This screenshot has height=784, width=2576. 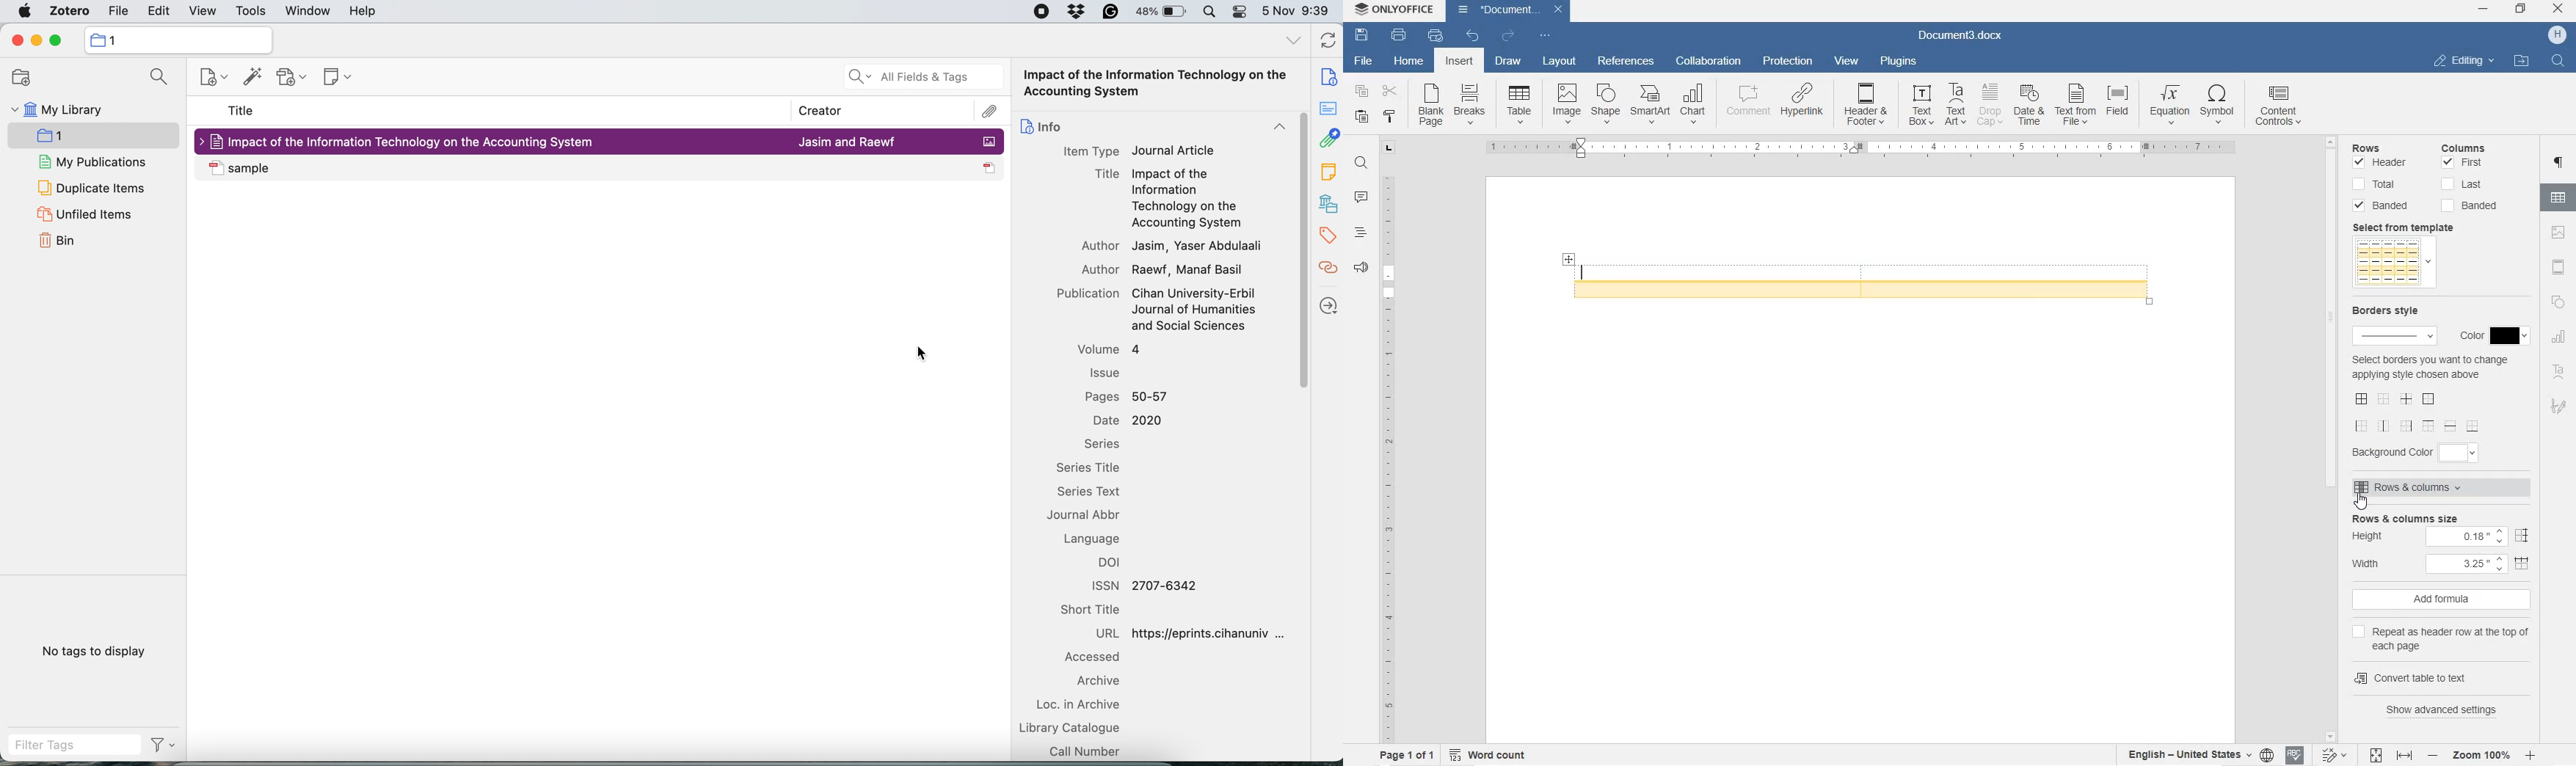 I want to click on editing, so click(x=2464, y=60).